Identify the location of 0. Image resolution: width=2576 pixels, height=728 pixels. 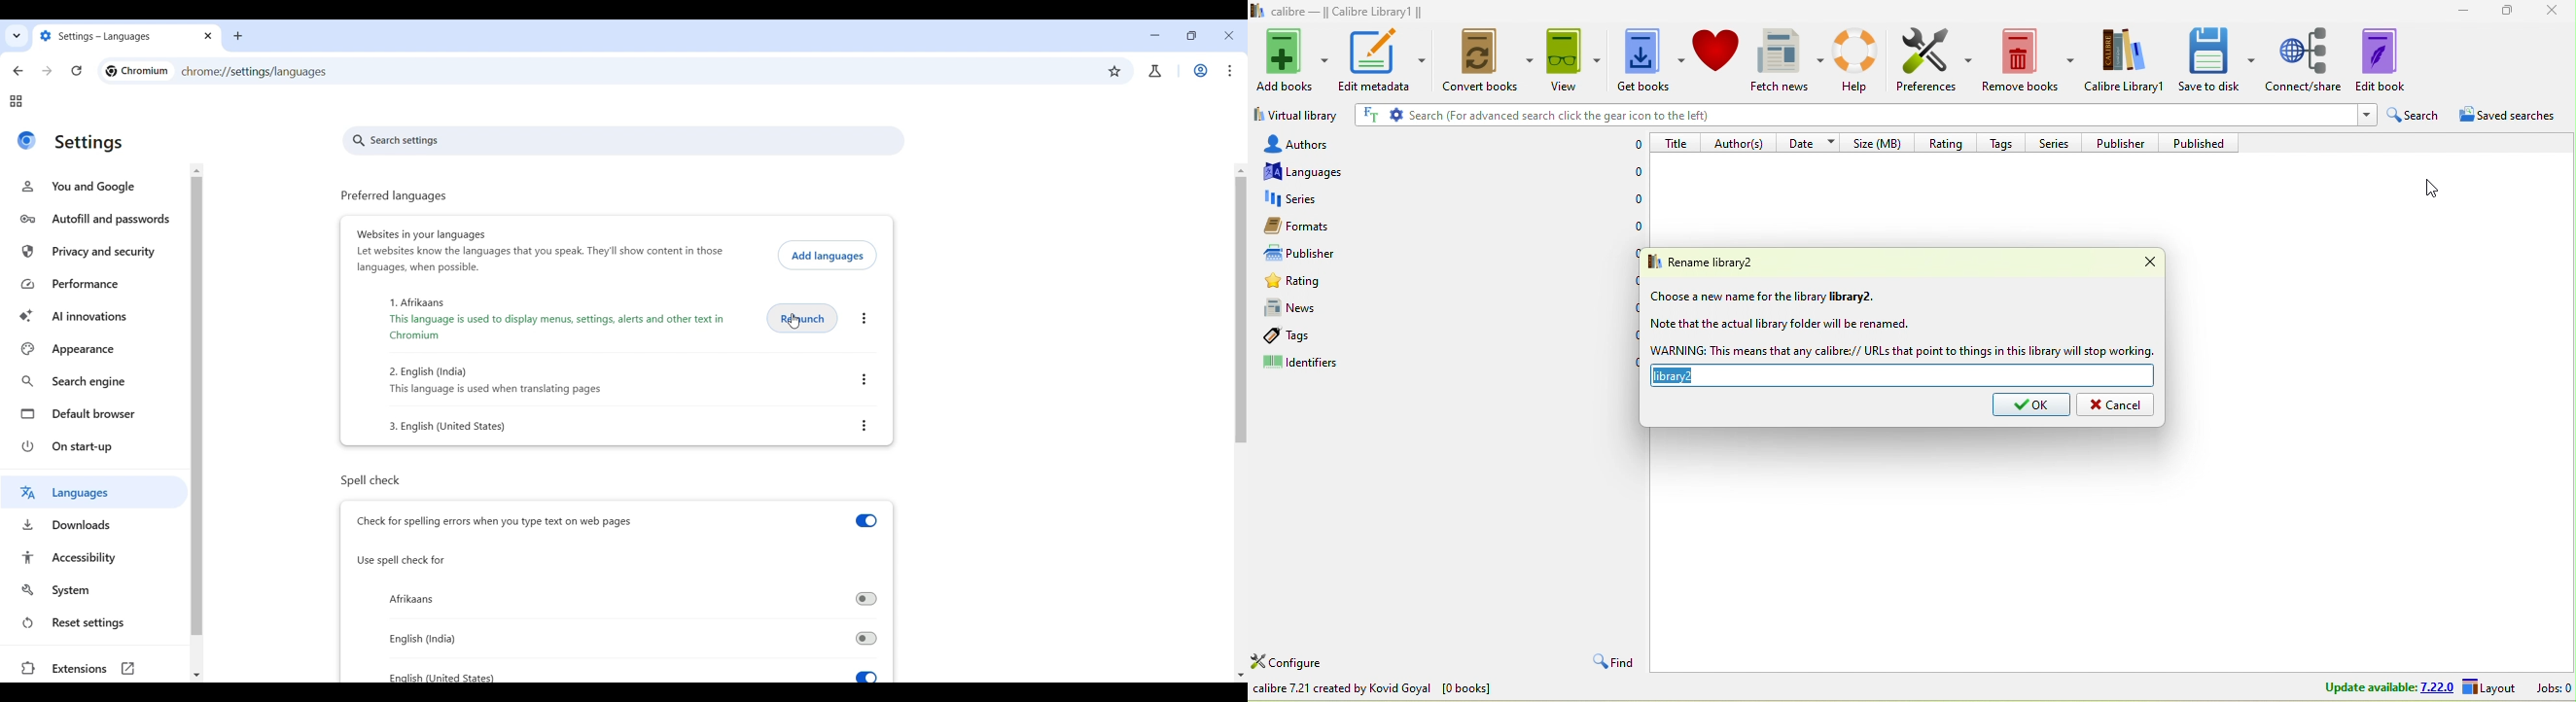
(1631, 145).